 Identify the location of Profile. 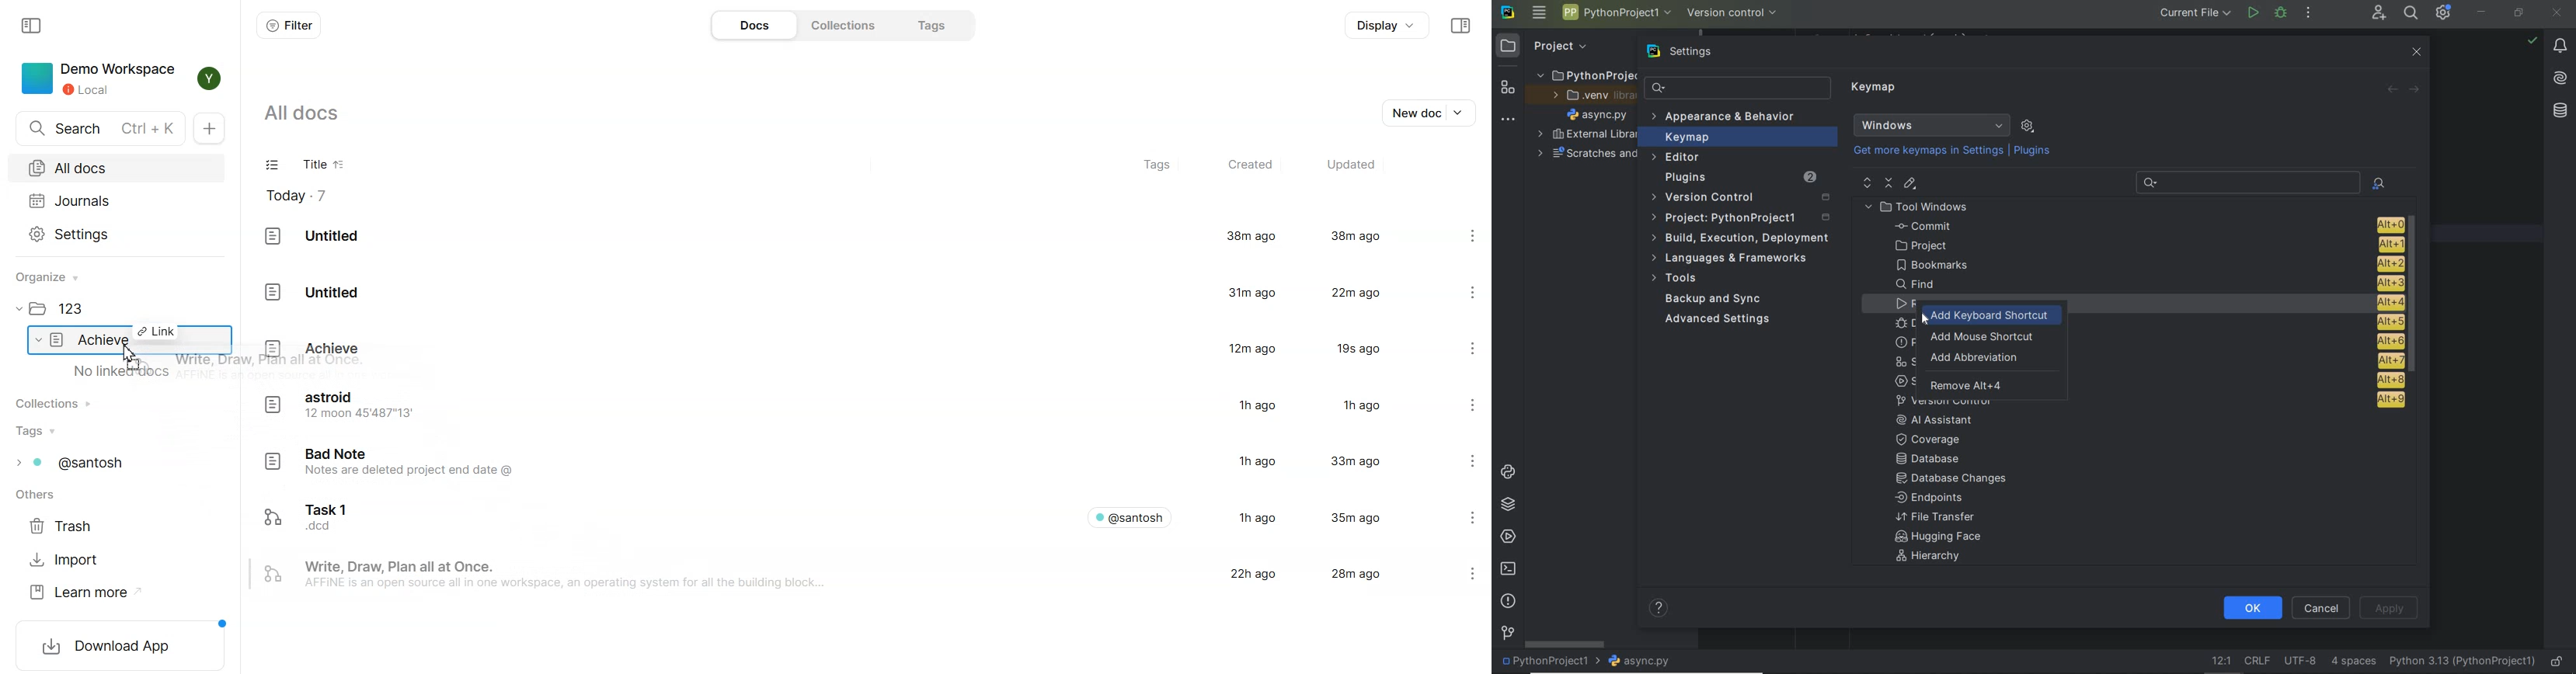
(205, 78).